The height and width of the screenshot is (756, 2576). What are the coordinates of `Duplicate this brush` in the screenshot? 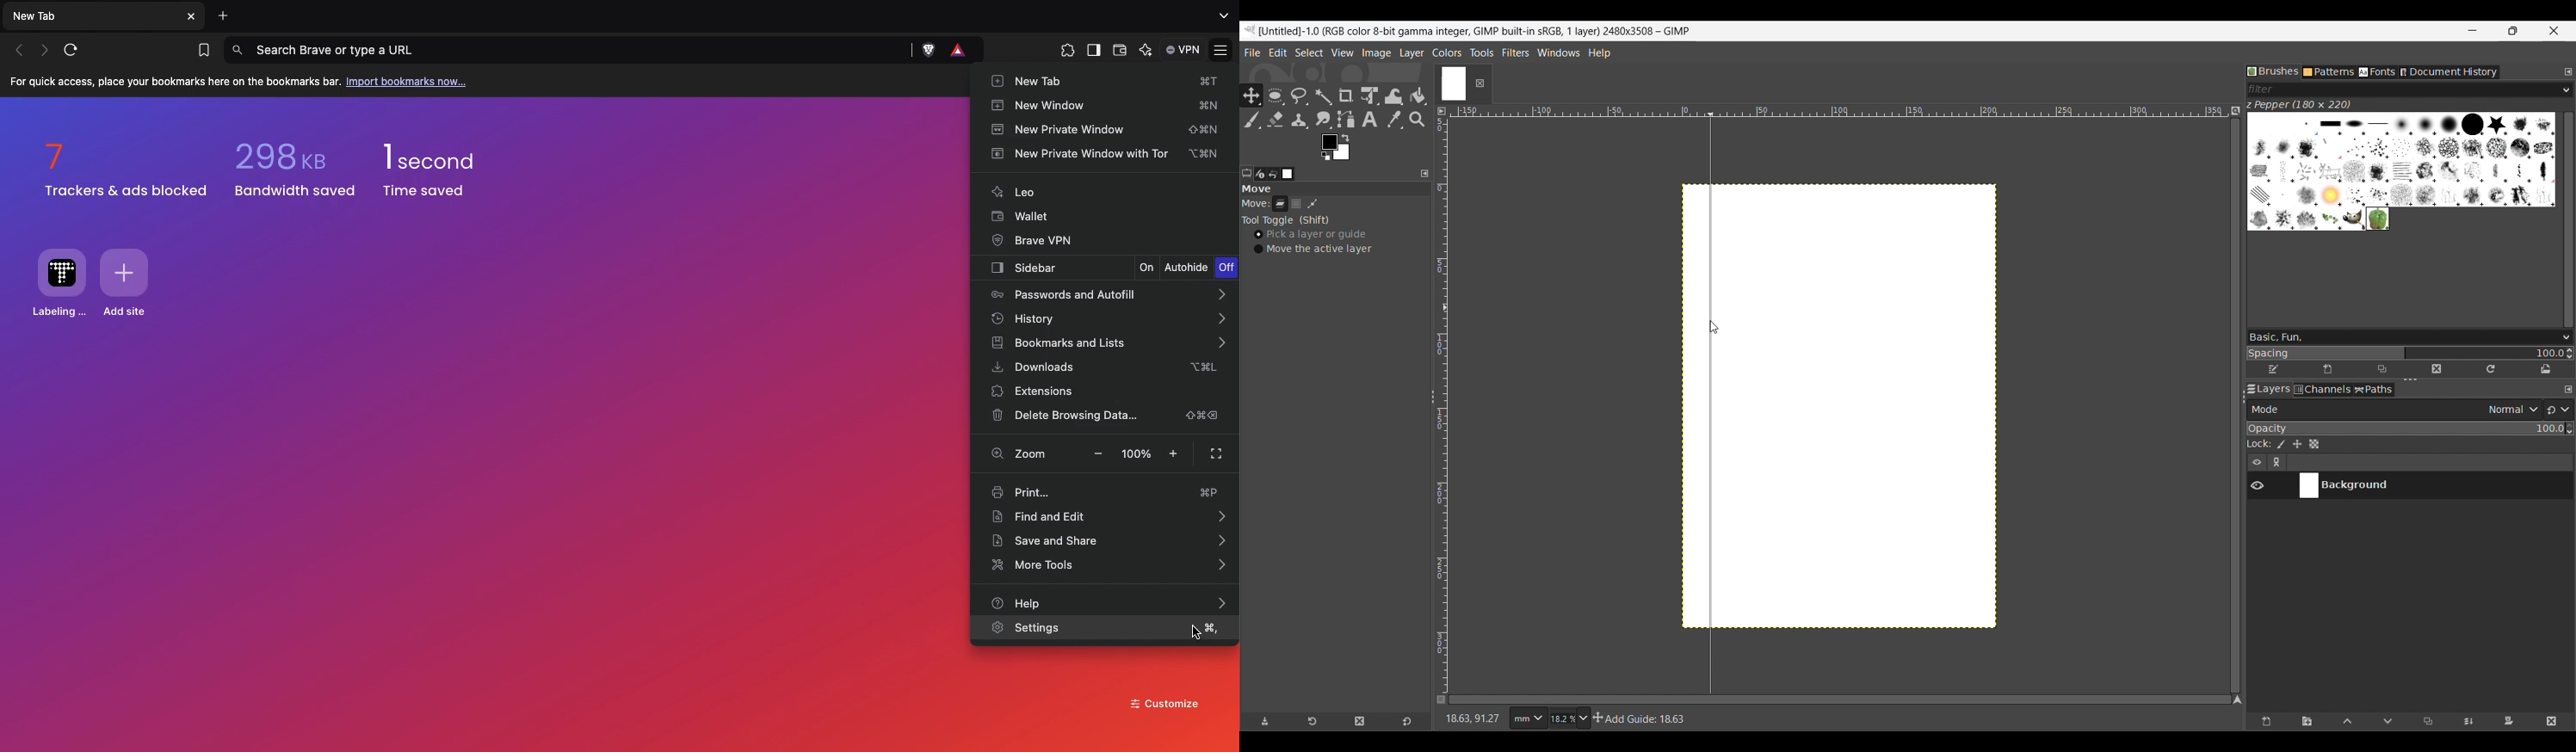 It's located at (2382, 370).